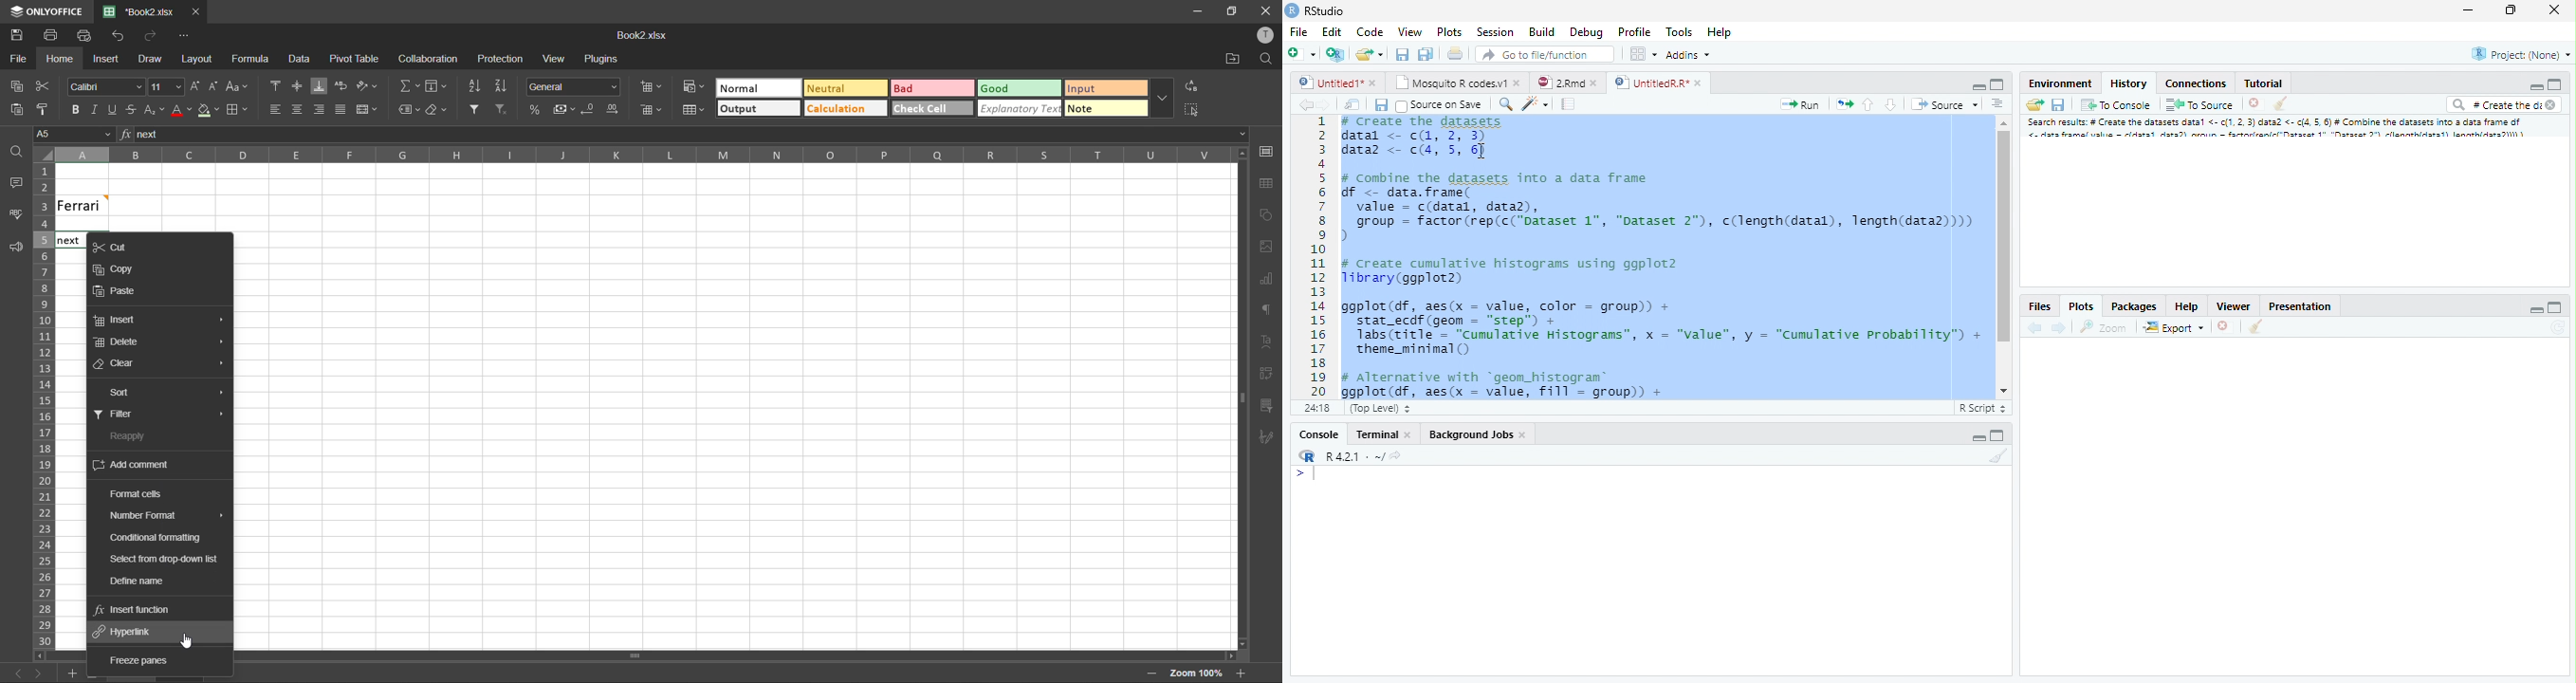 This screenshot has width=2576, height=700. I want to click on Addins, so click(1689, 56).